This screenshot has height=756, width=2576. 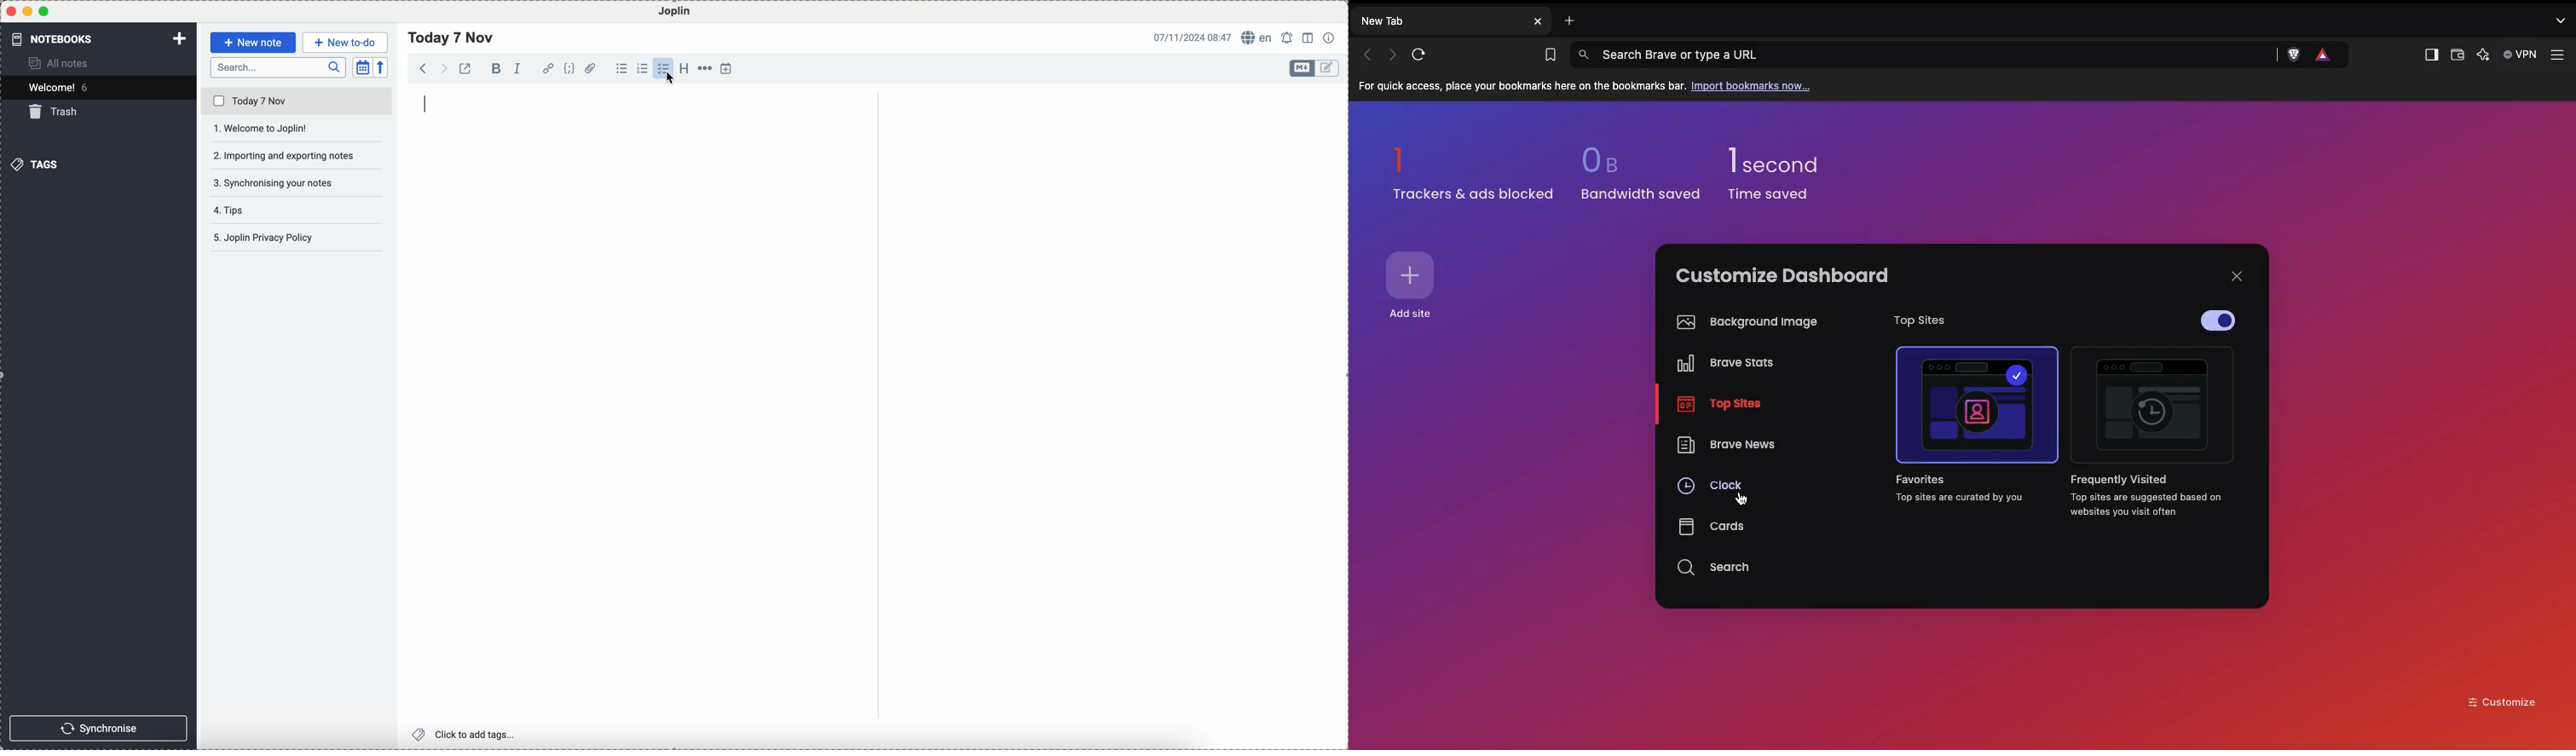 I want to click on code, so click(x=569, y=68).